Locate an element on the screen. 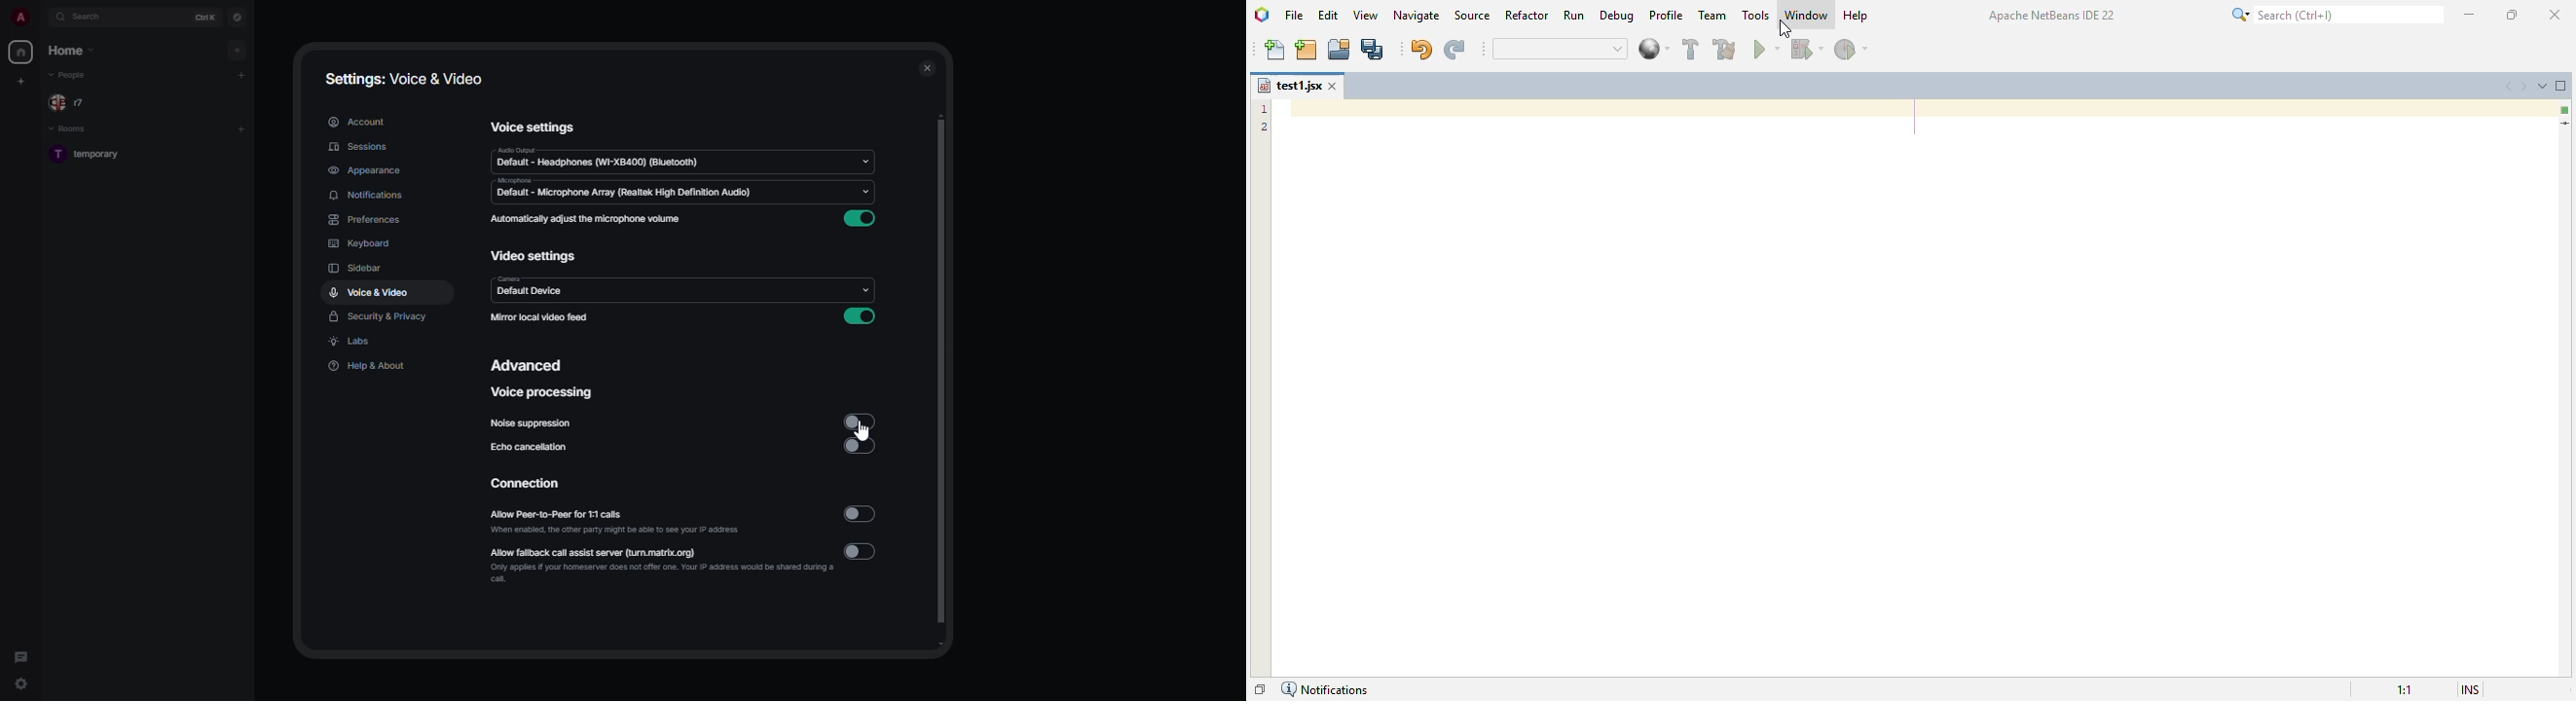 The width and height of the screenshot is (2576, 728). advanced is located at coordinates (528, 364).